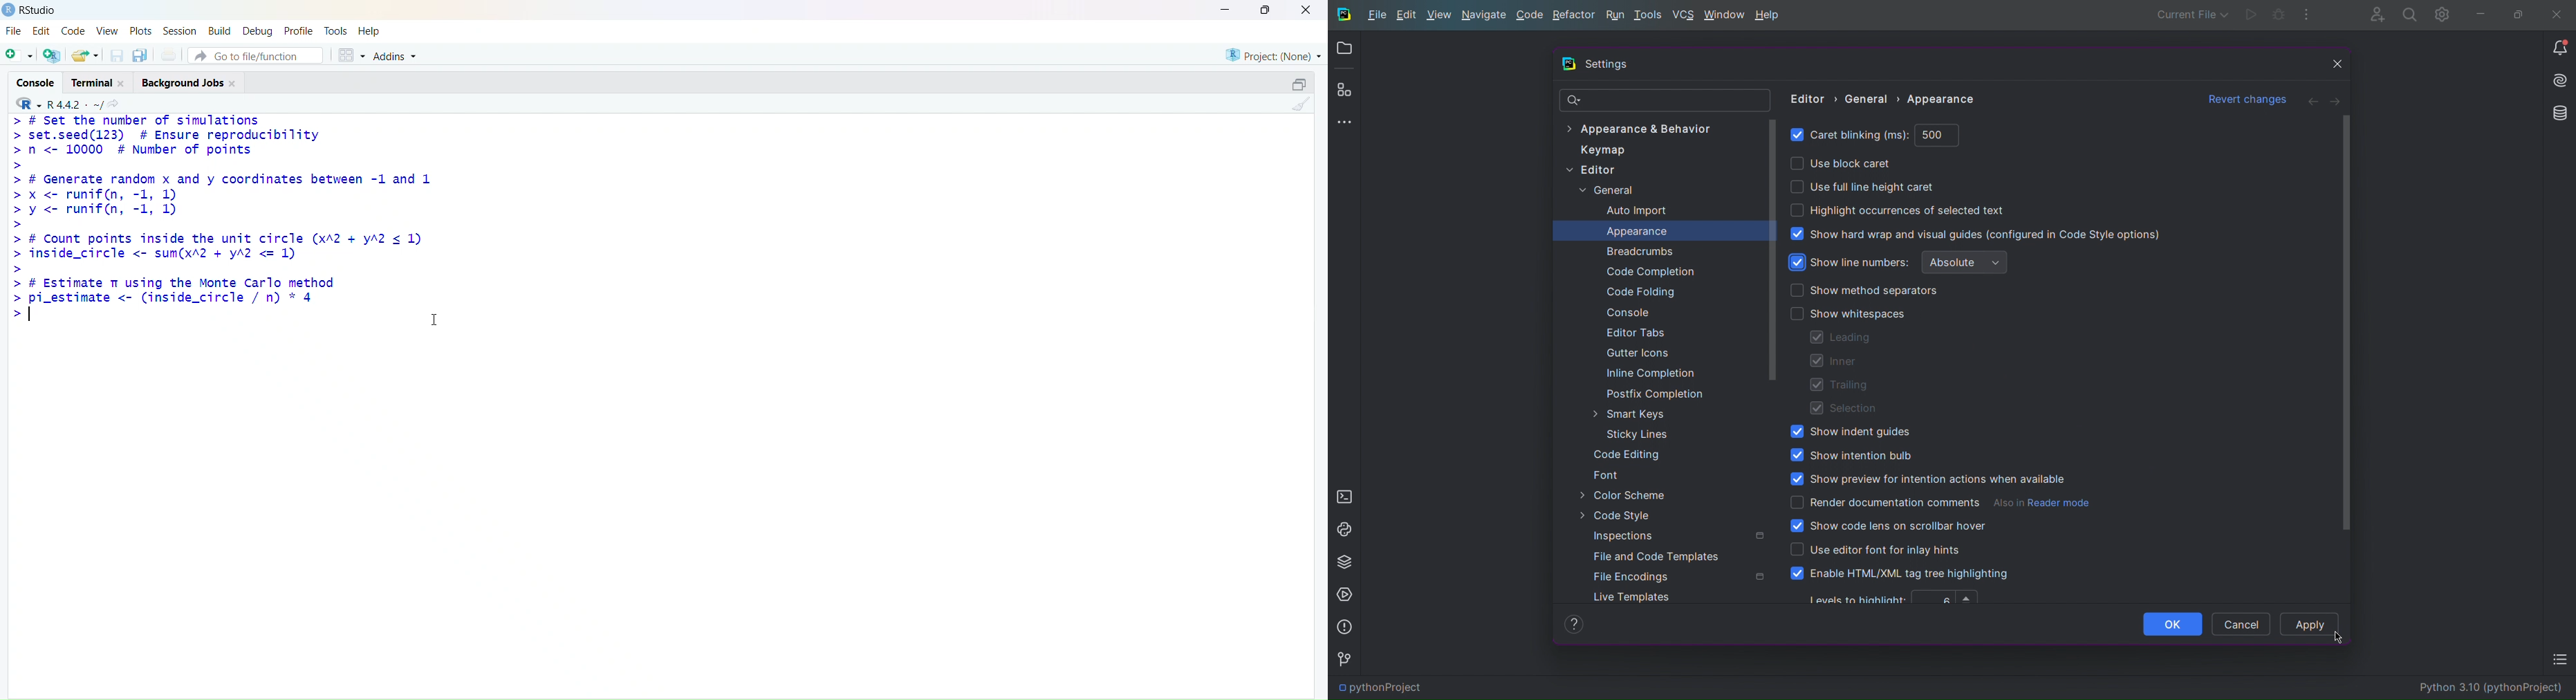  What do you see at coordinates (1301, 111) in the screenshot?
I see `Clear Console (Ctrl + L)` at bounding box center [1301, 111].